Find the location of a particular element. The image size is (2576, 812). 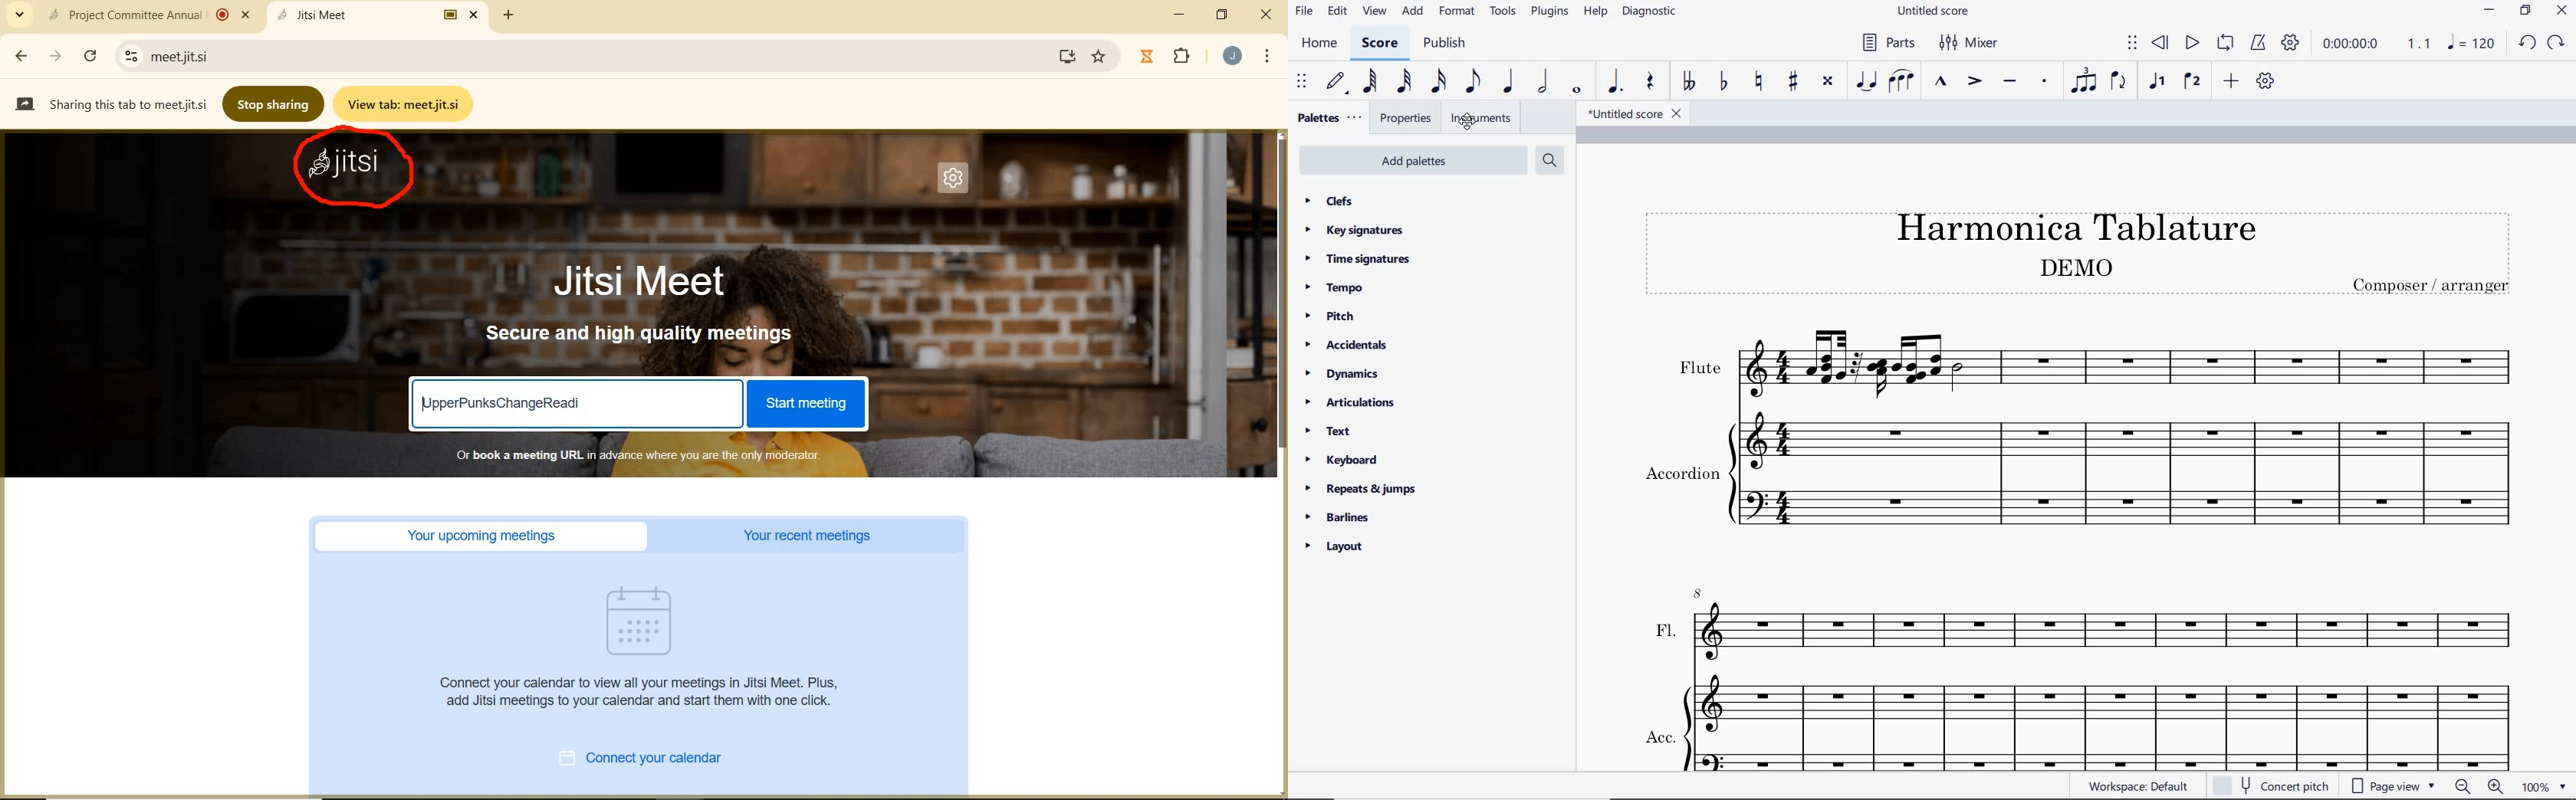

Start meeting is located at coordinates (804, 404).